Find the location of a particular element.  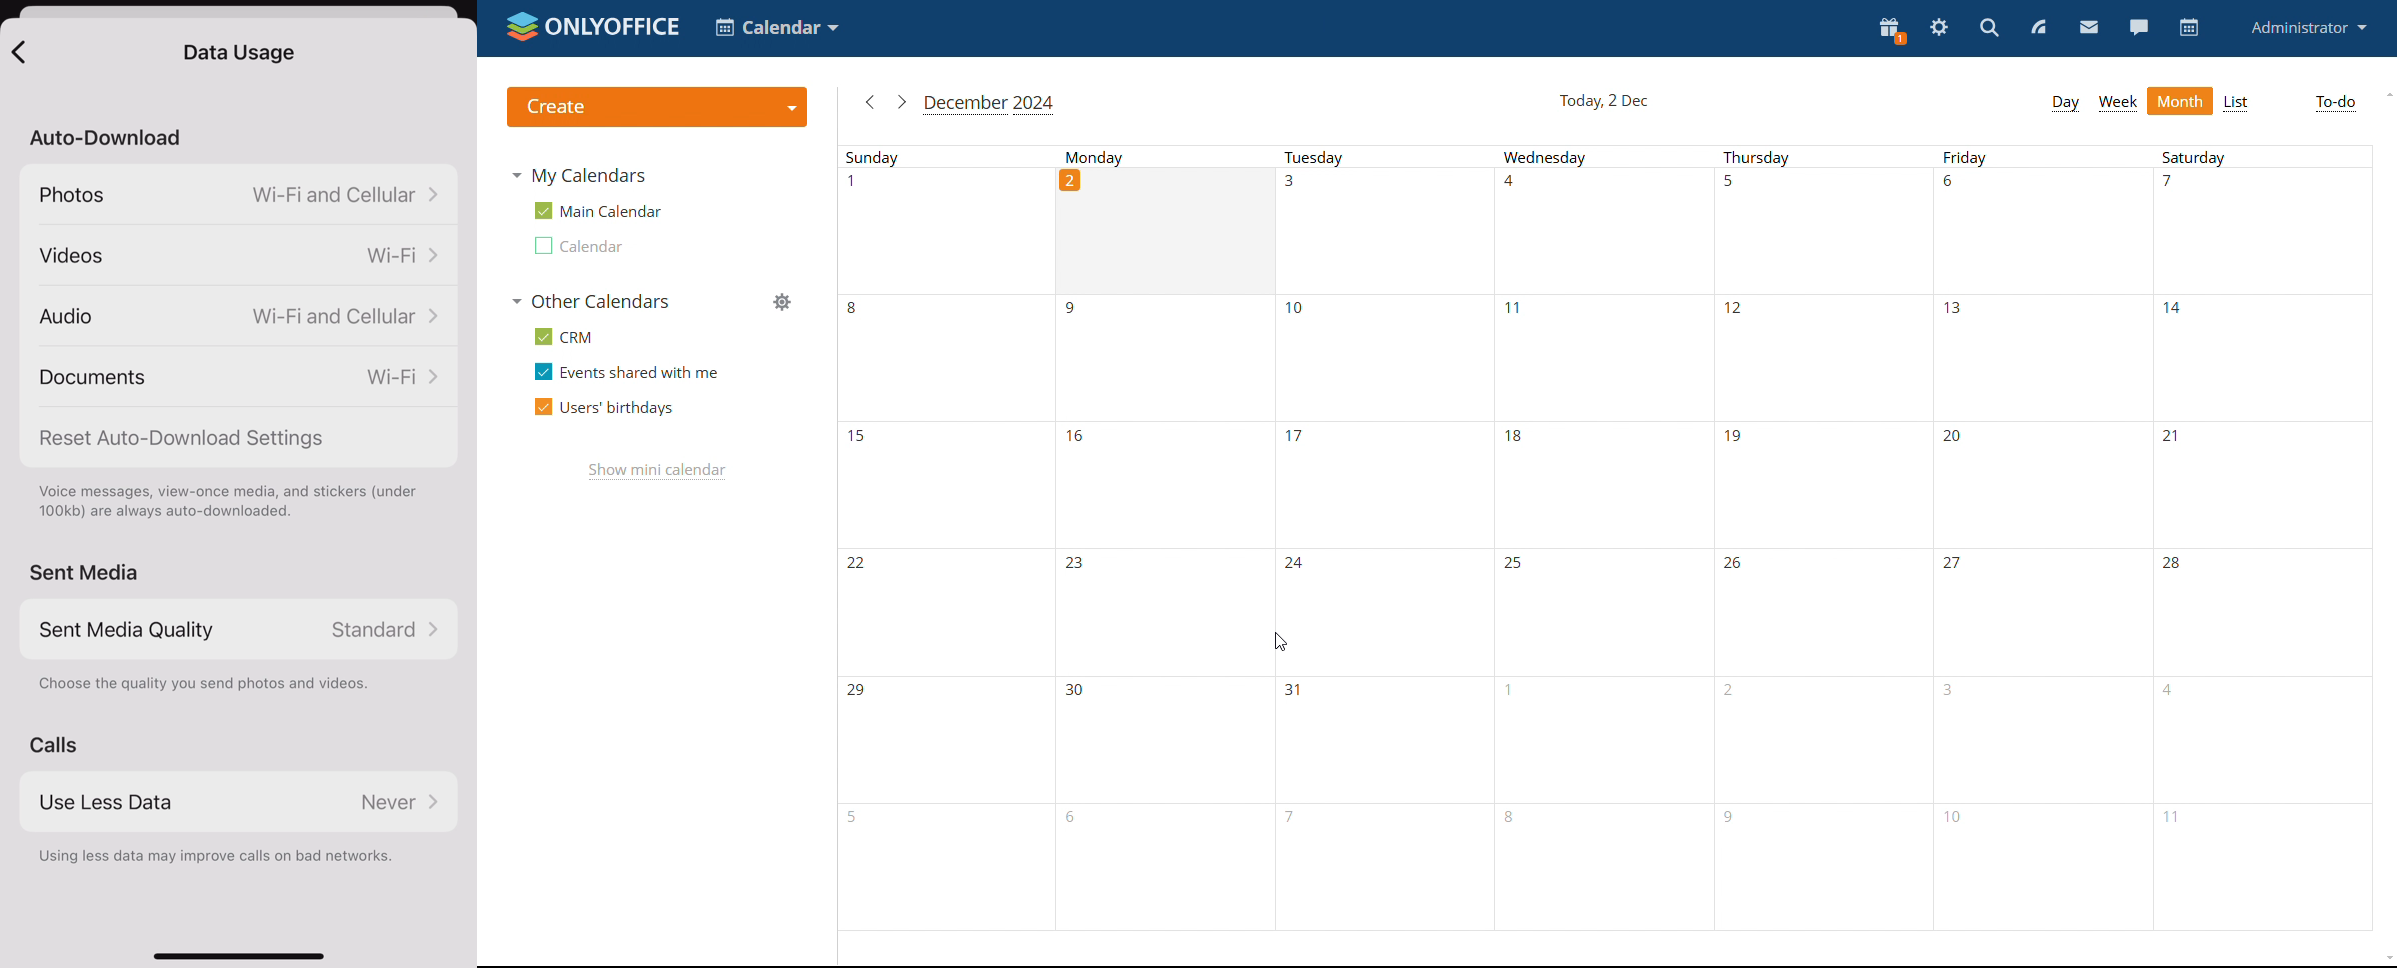

day view is located at coordinates (2065, 102).